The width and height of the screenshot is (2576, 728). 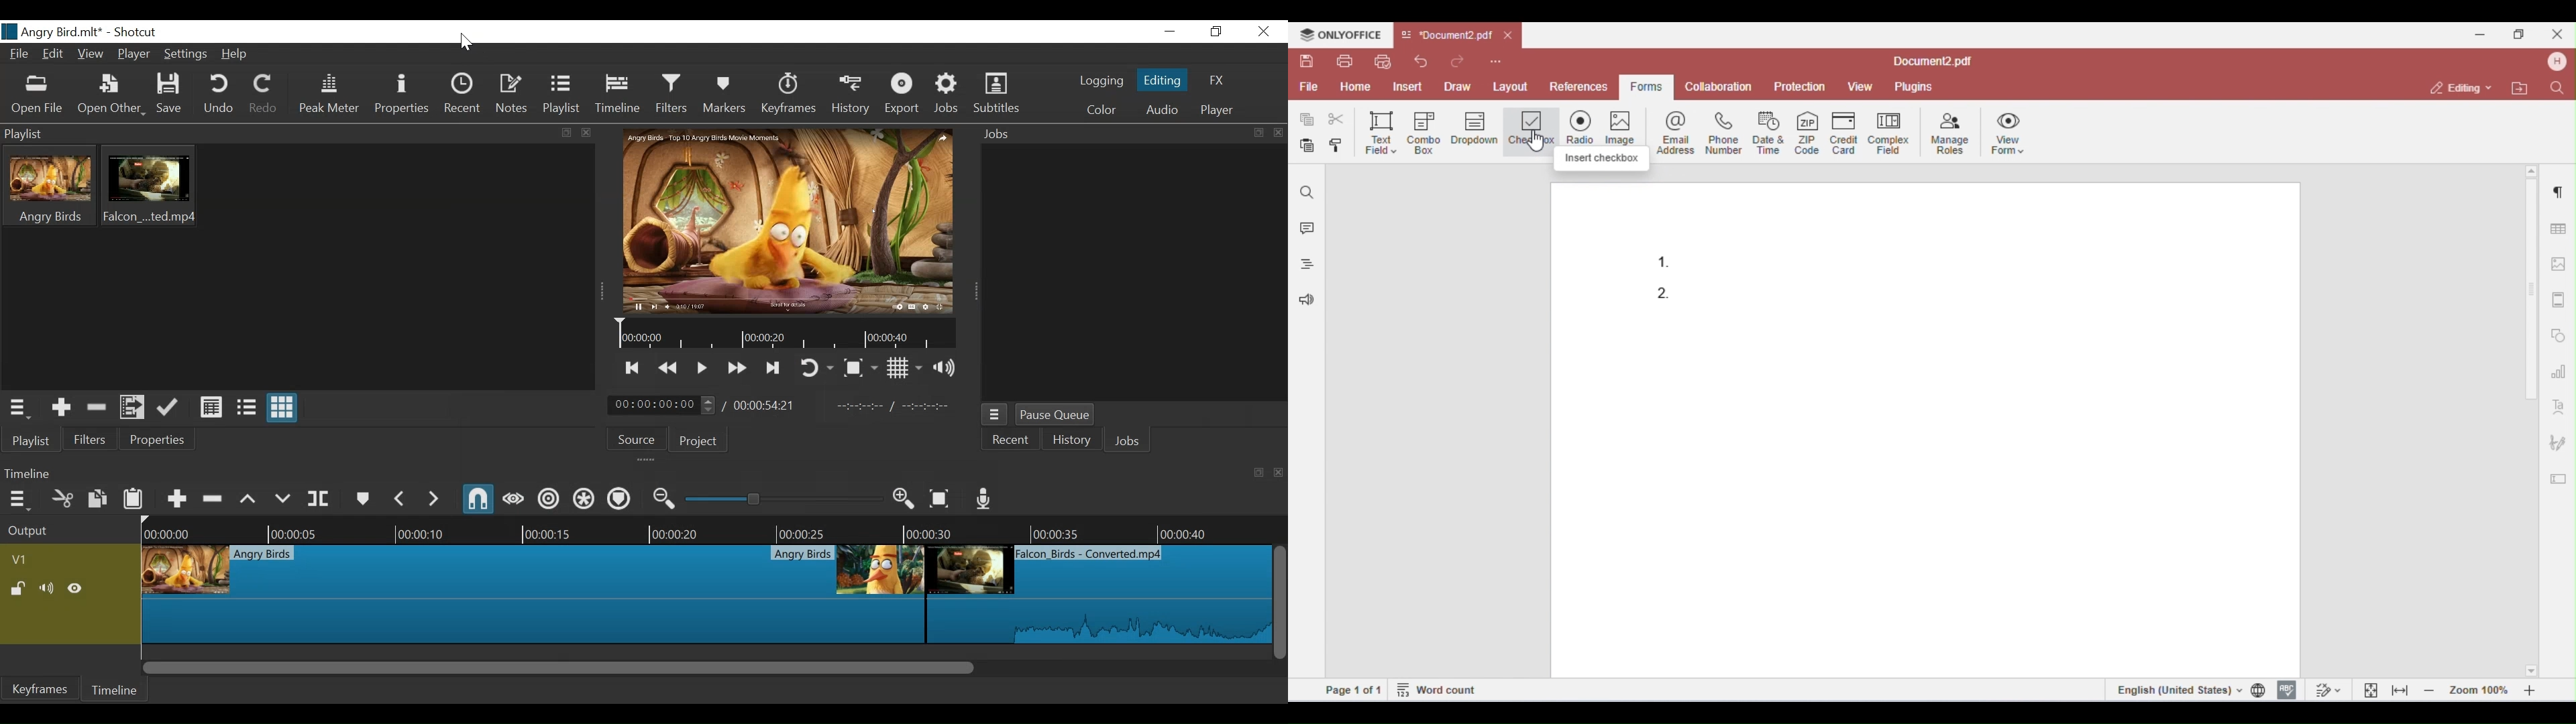 I want to click on Source, so click(x=637, y=438).